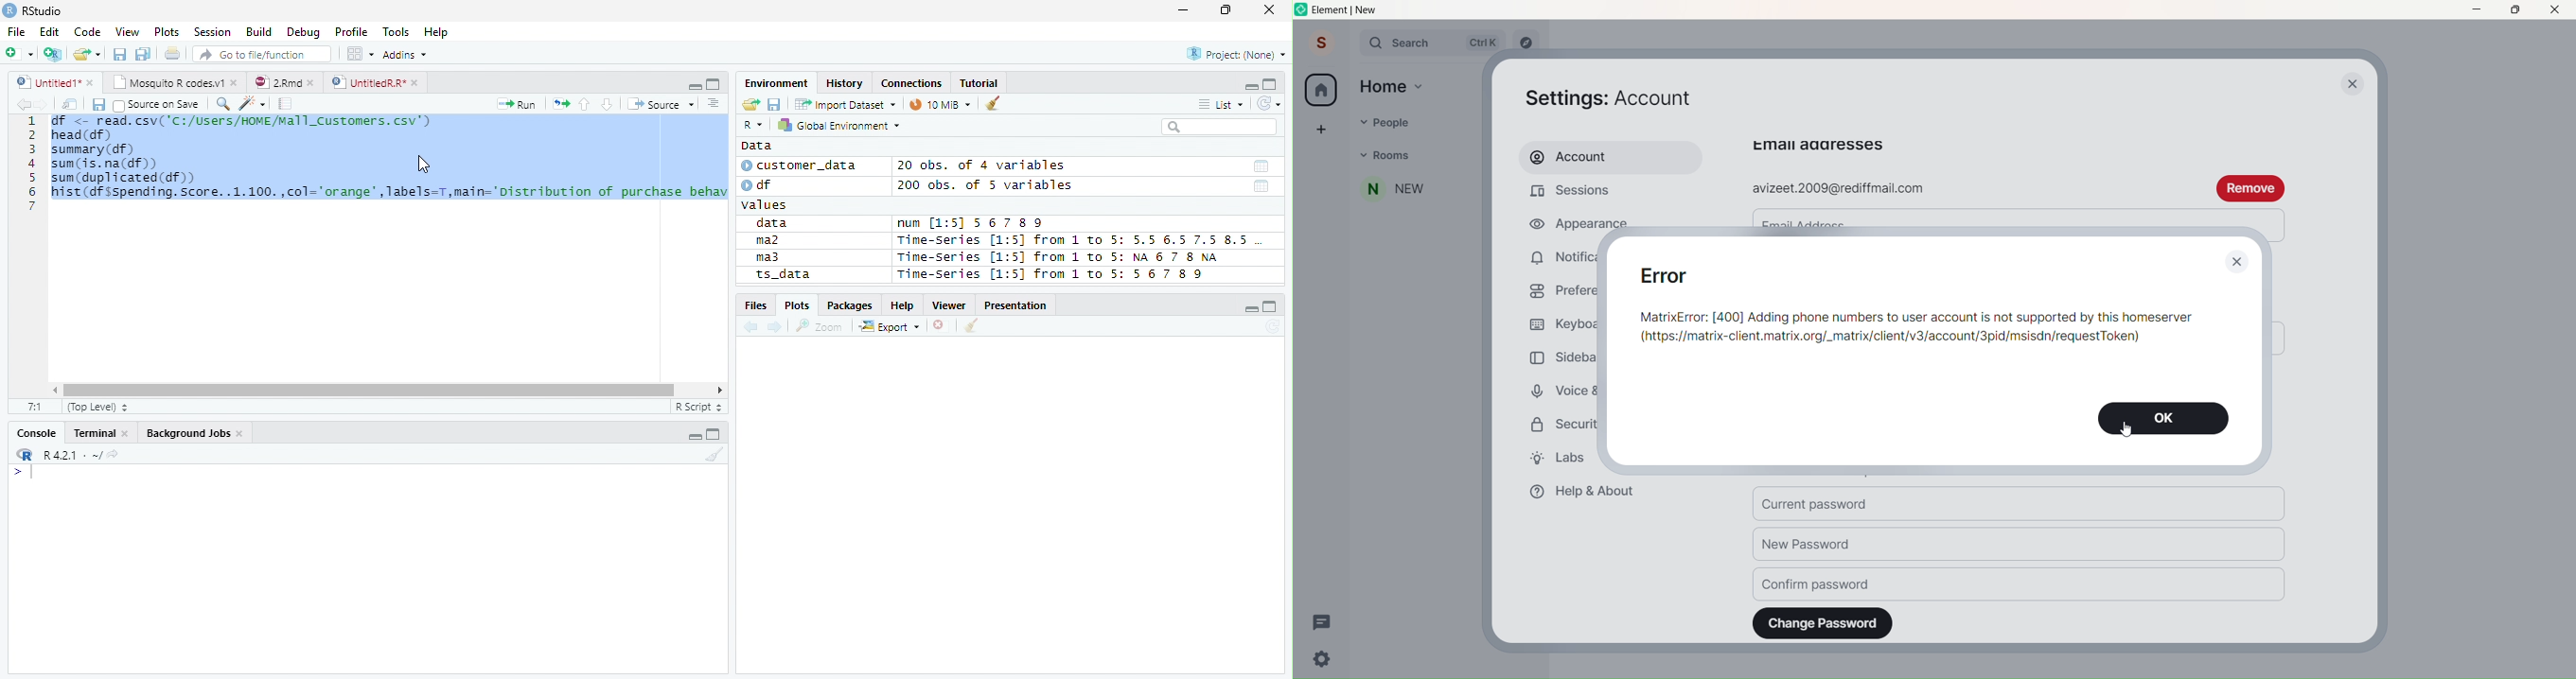 The image size is (2576, 700). Describe the element at coordinates (15, 31) in the screenshot. I see `File` at that location.